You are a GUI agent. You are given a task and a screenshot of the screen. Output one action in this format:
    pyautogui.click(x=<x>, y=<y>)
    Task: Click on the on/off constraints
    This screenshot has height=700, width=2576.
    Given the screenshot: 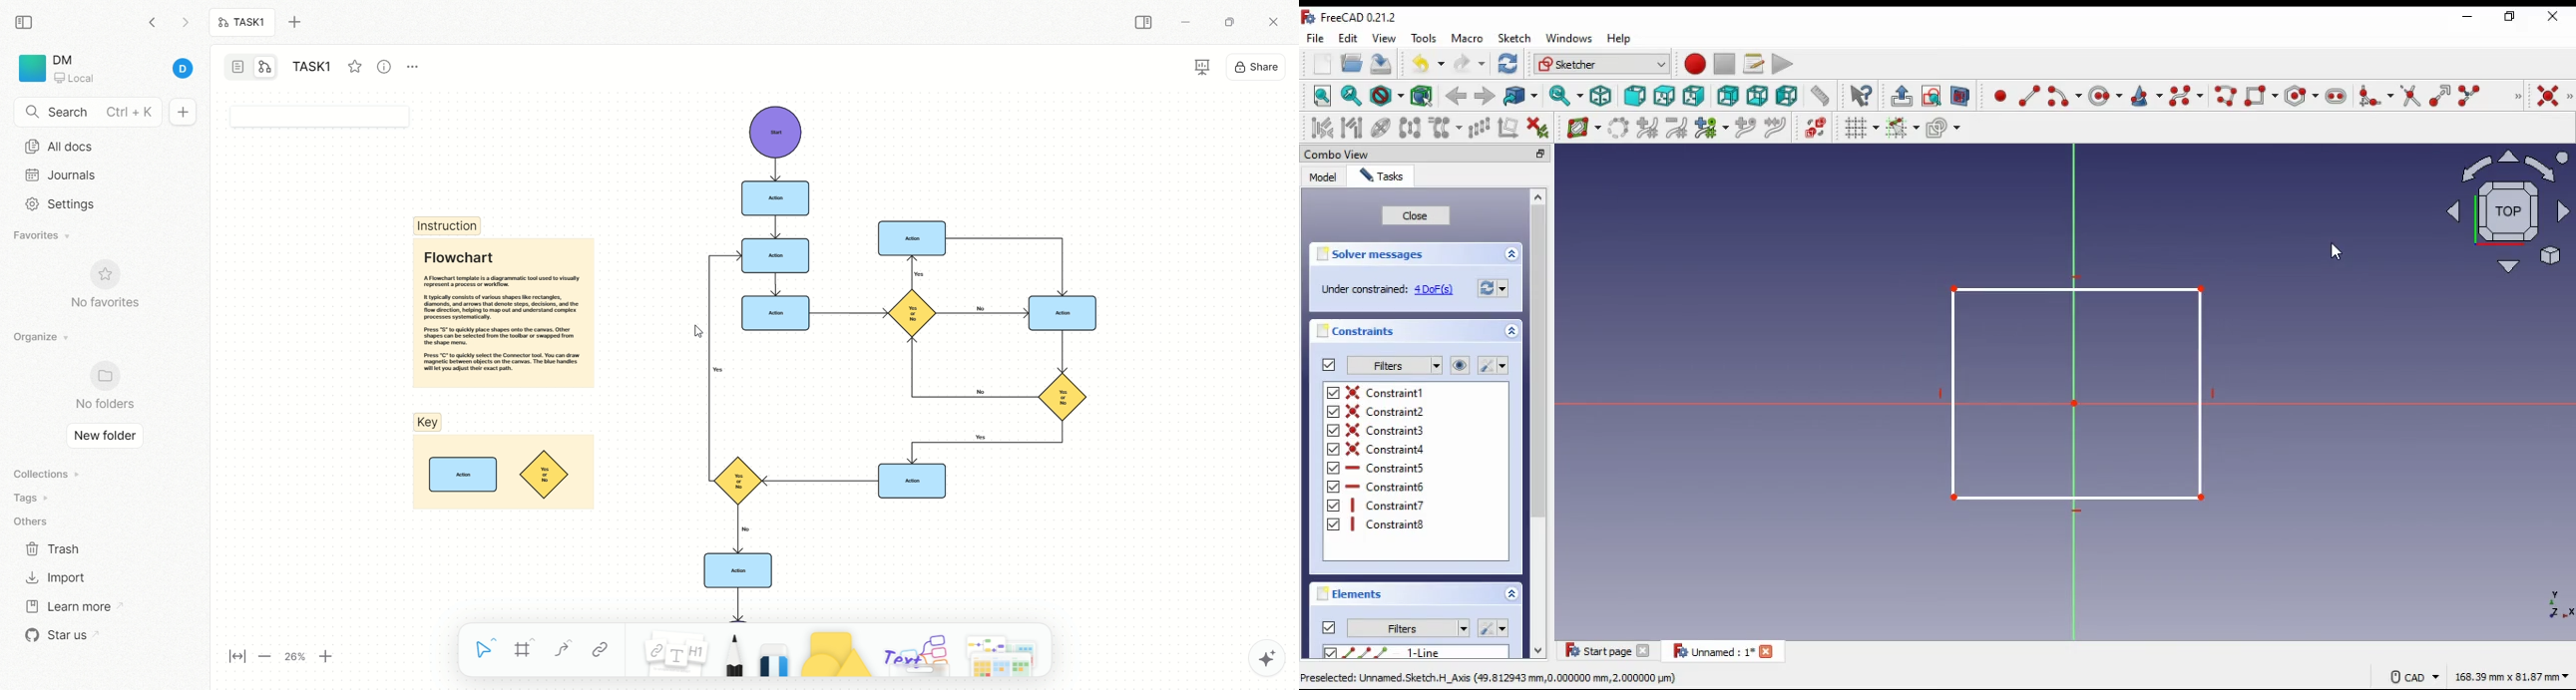 What is the action you would take?
    pyautogui.click(x=1330, y=365)
    